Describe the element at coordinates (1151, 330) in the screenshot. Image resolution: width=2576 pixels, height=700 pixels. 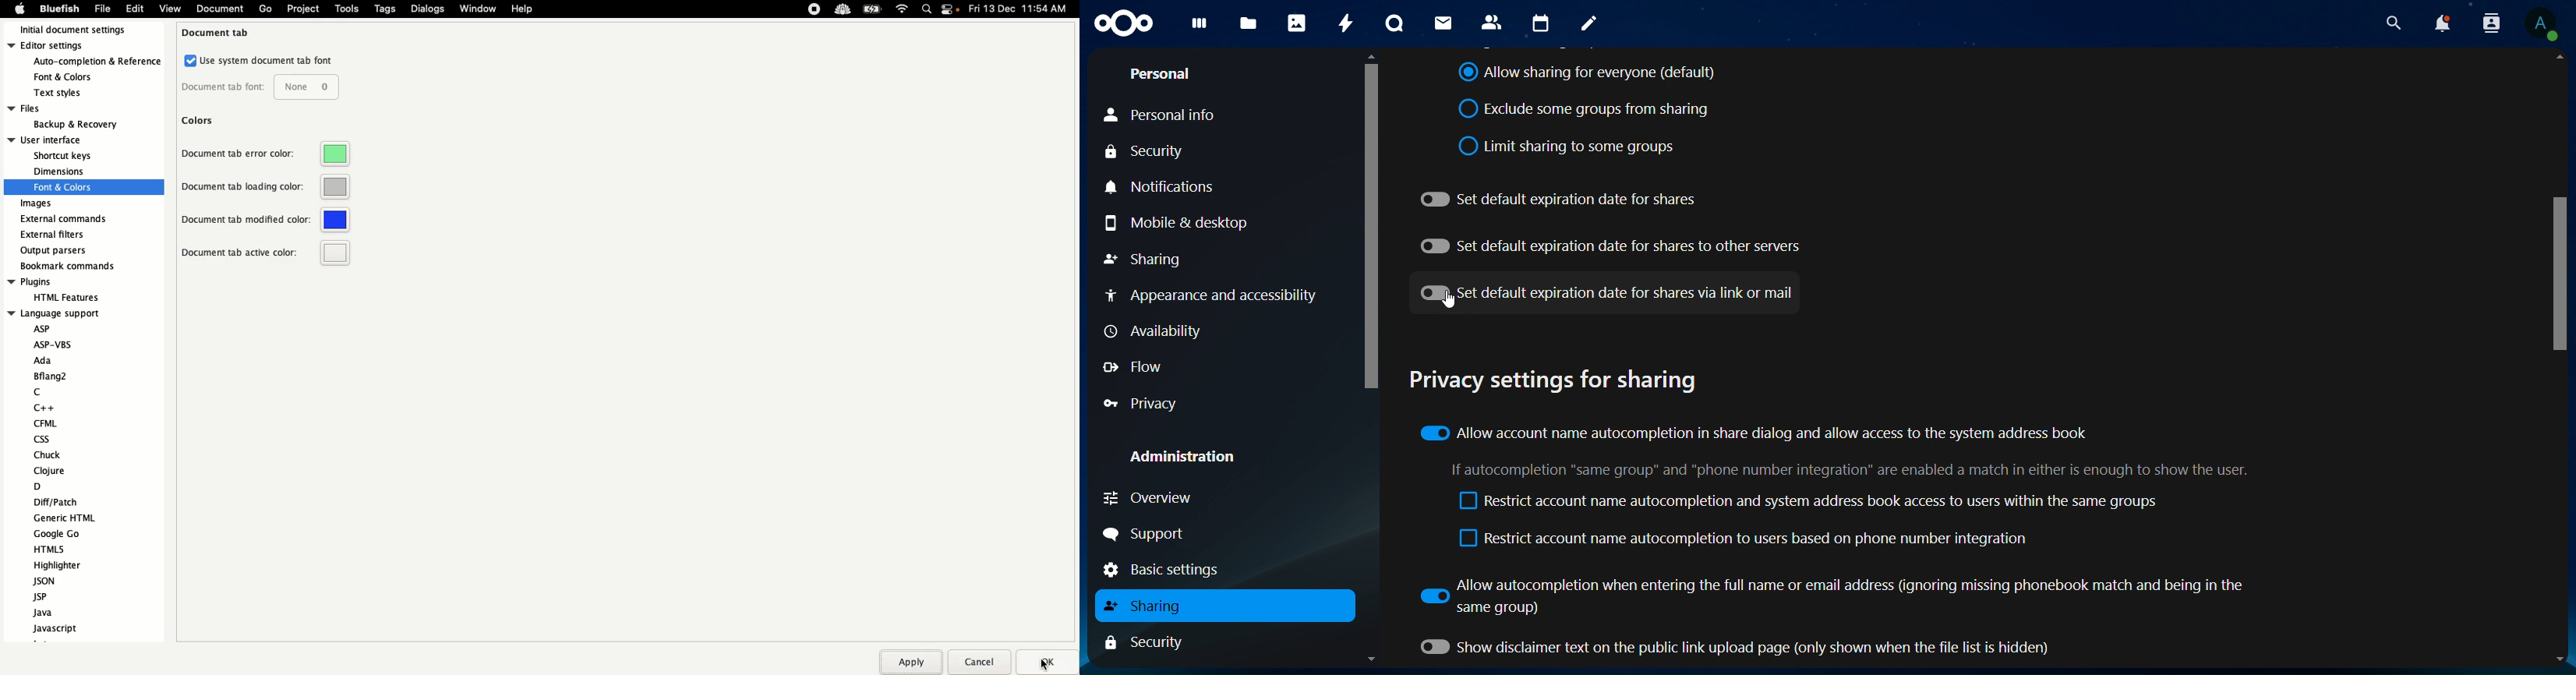
I see `availability` at that location.